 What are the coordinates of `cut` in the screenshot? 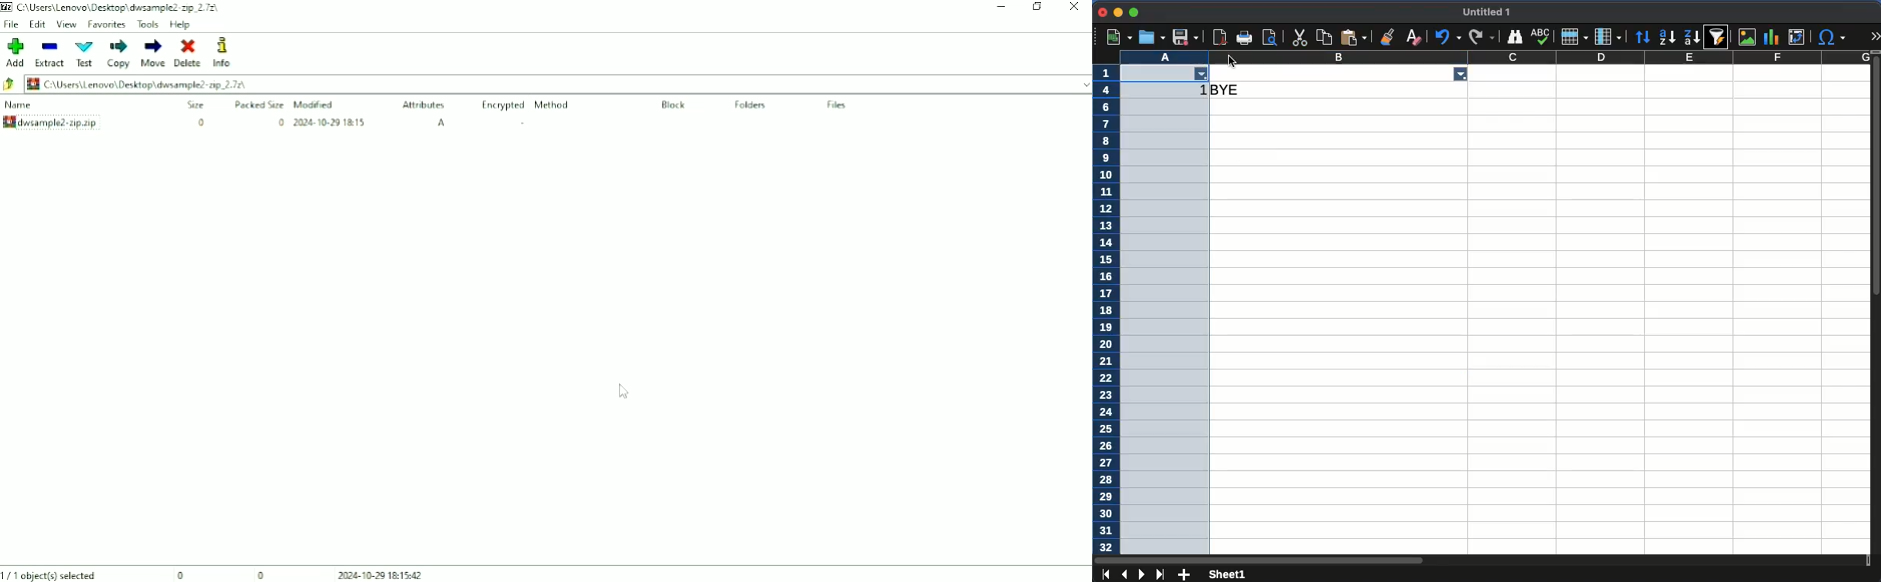 It's located at (1298, 38).